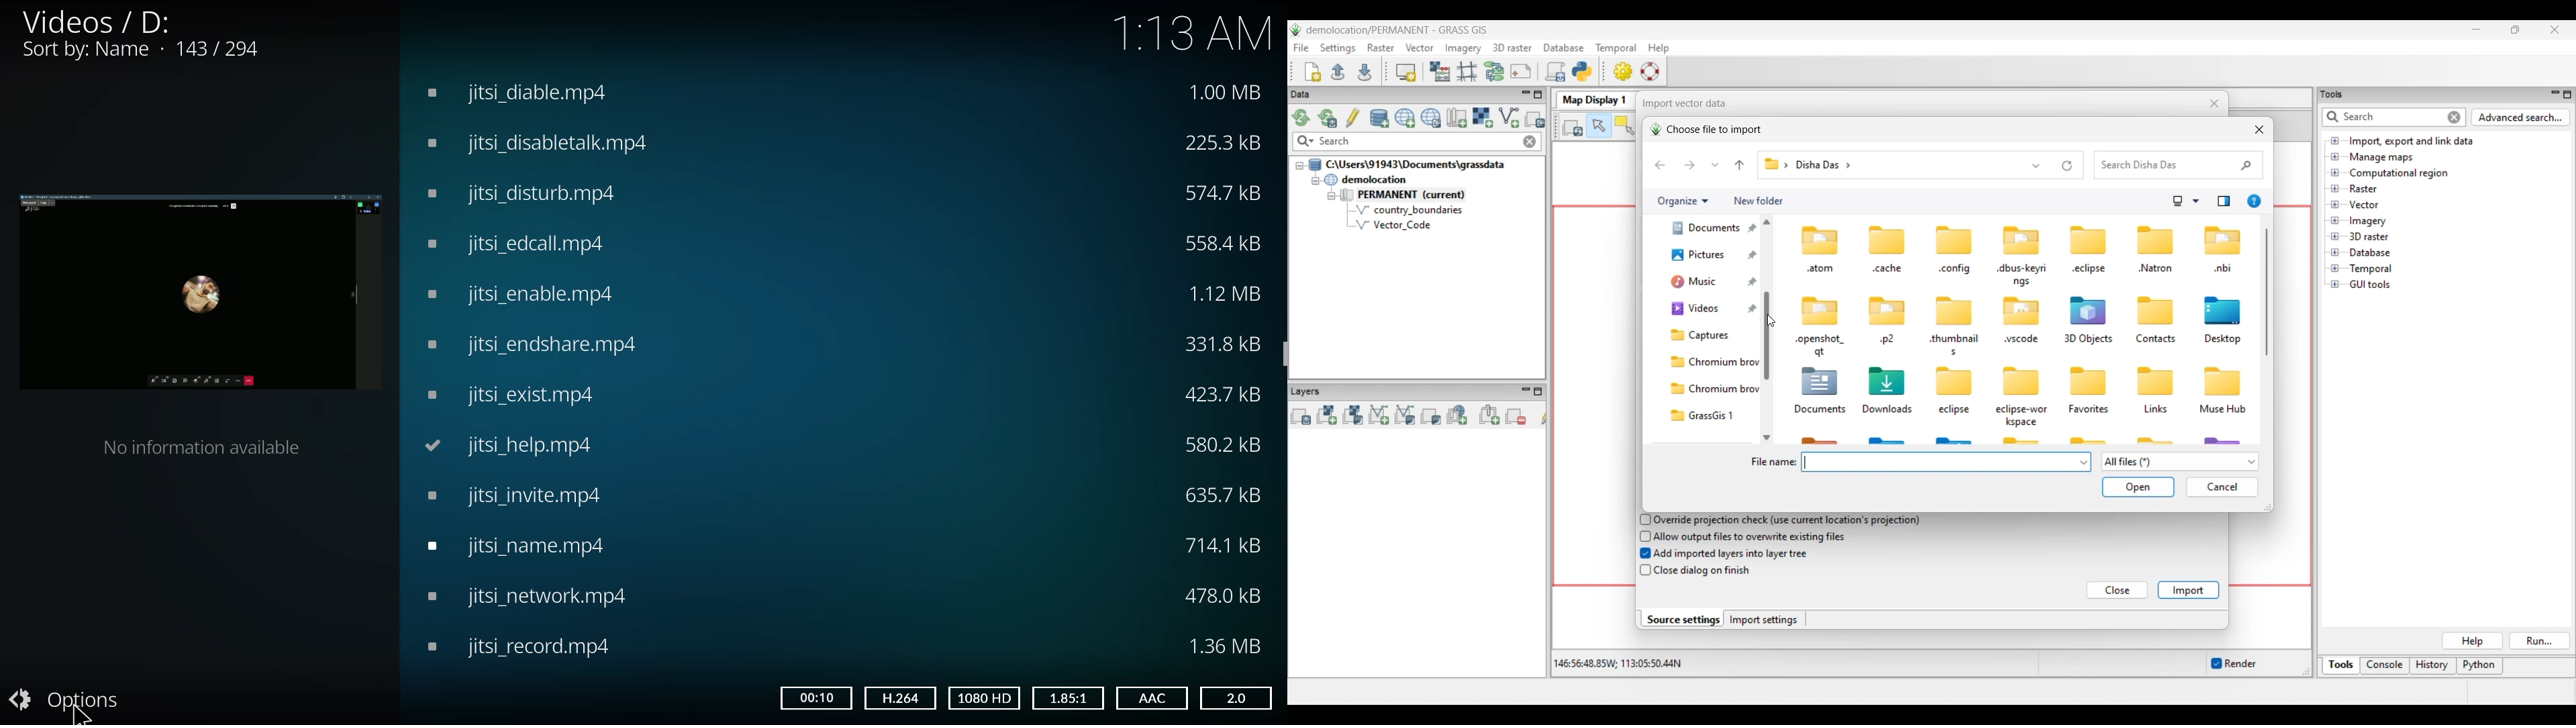 This screenshot has width=2576, height=728. What do you see at coordinates (204, 443) in the screenshot?
I see `no information available` at bounding box center [204, 443].